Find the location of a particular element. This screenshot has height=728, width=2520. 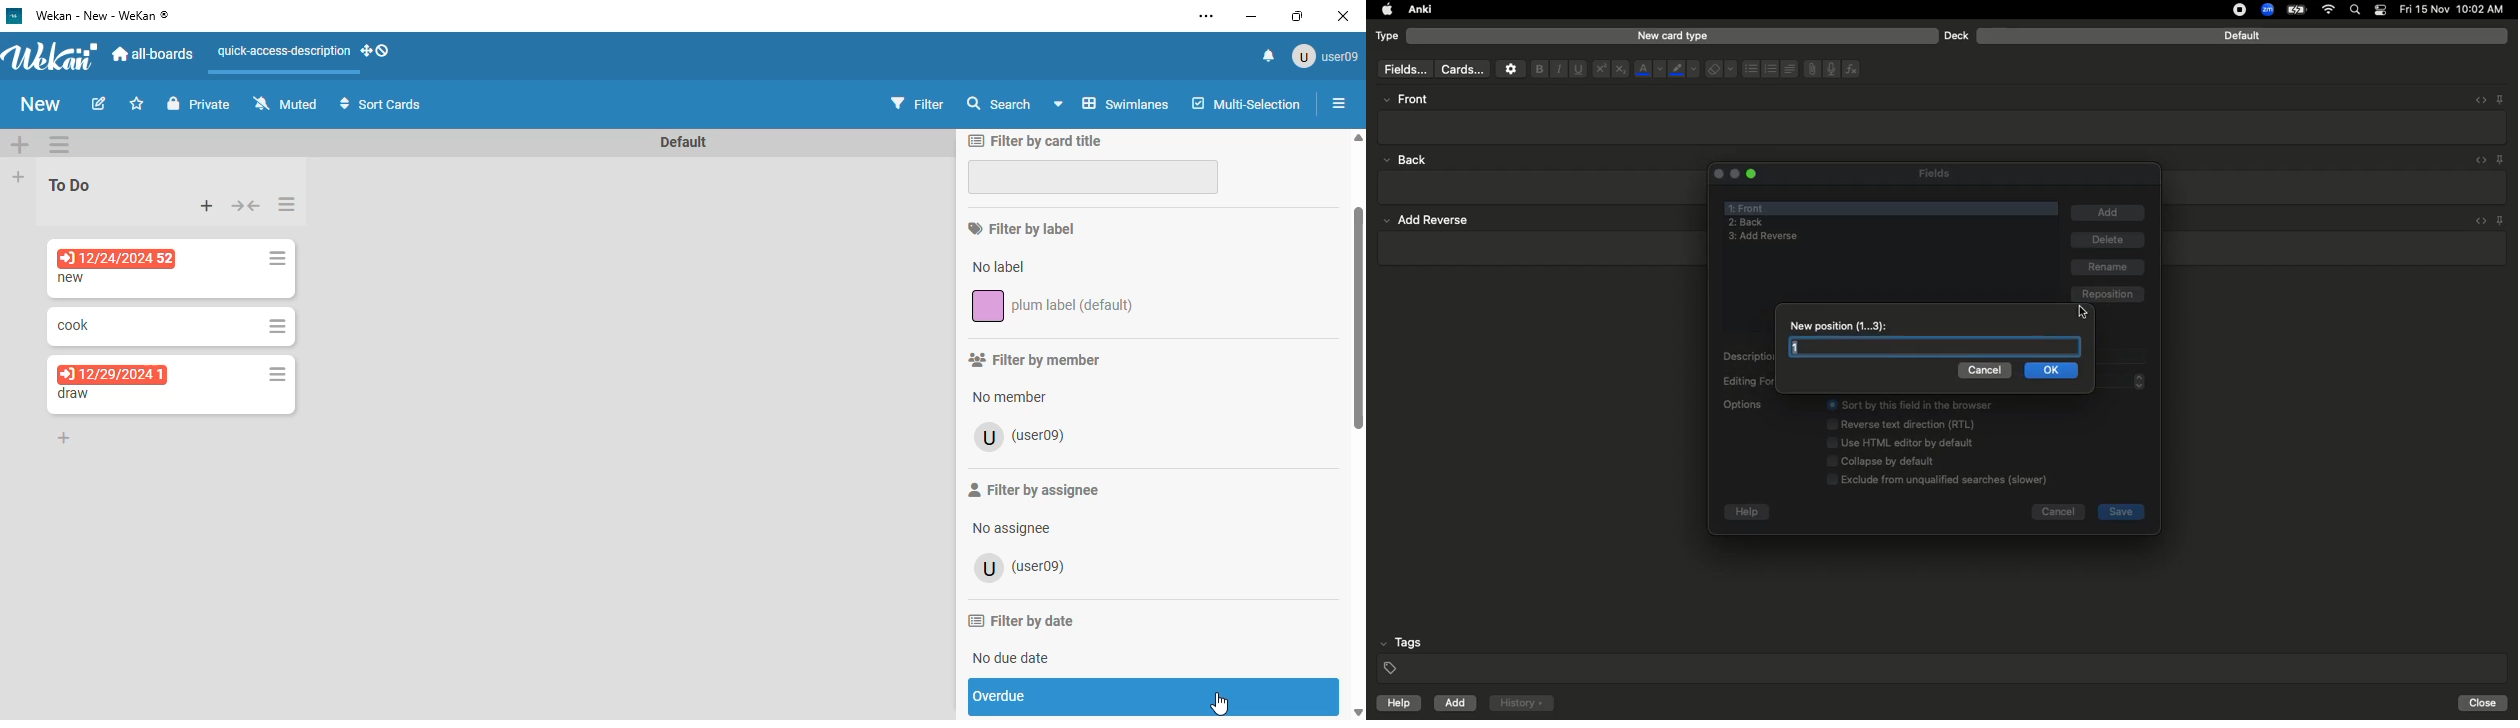

filter by label is located at coordinates (1021, 228).